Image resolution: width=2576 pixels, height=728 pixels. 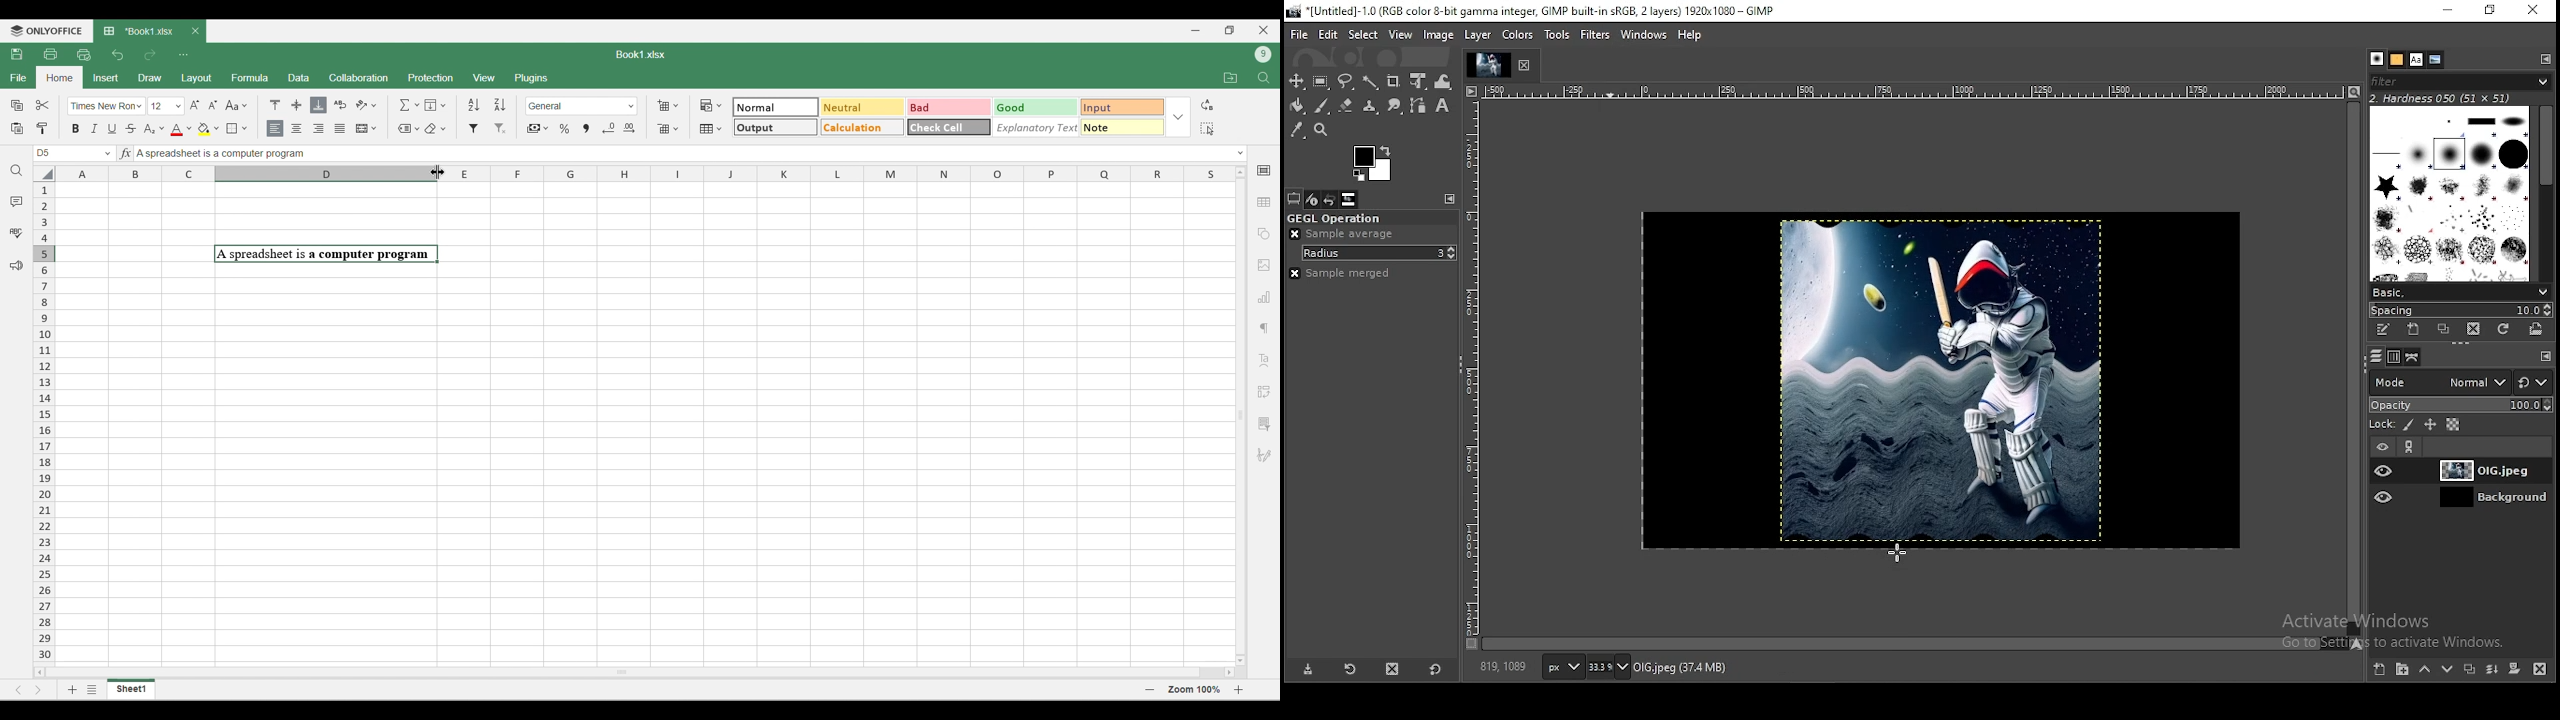 What do you see at coordinates (43, 153) in the screenshot?
I see `Selected cell` at bounding box center [43, 153].